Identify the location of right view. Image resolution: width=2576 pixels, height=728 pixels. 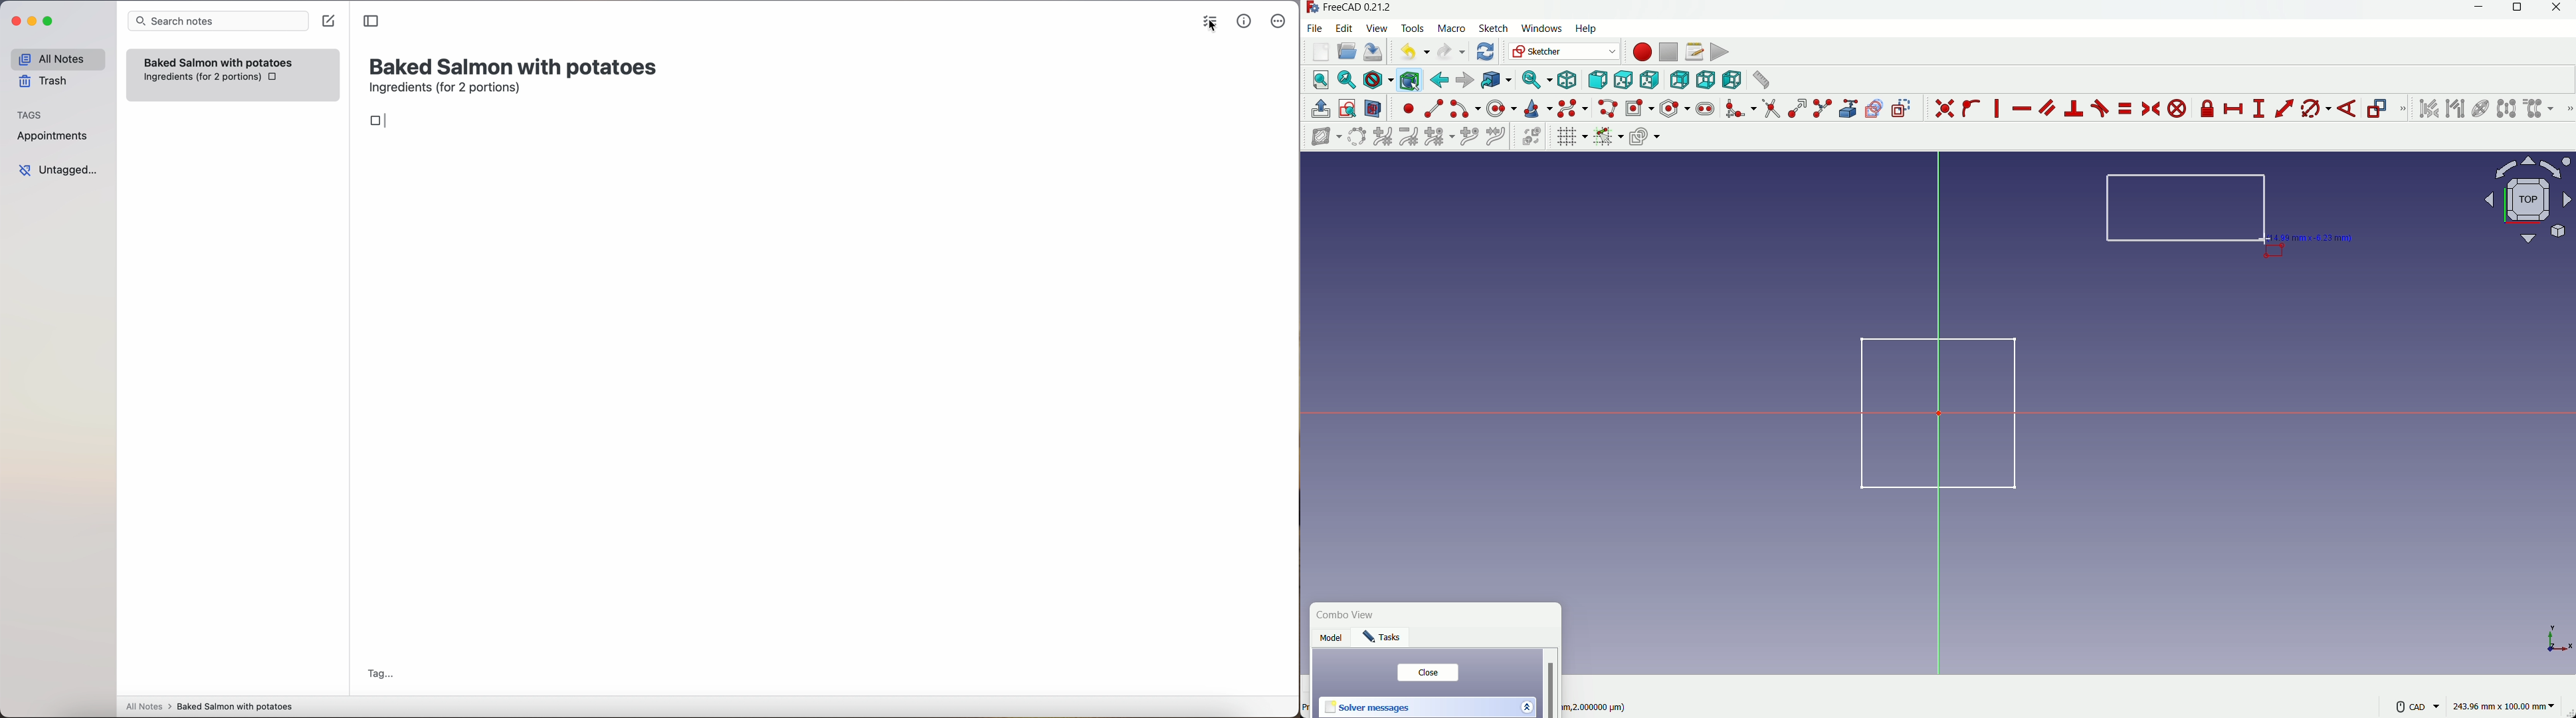
(1650, 80).